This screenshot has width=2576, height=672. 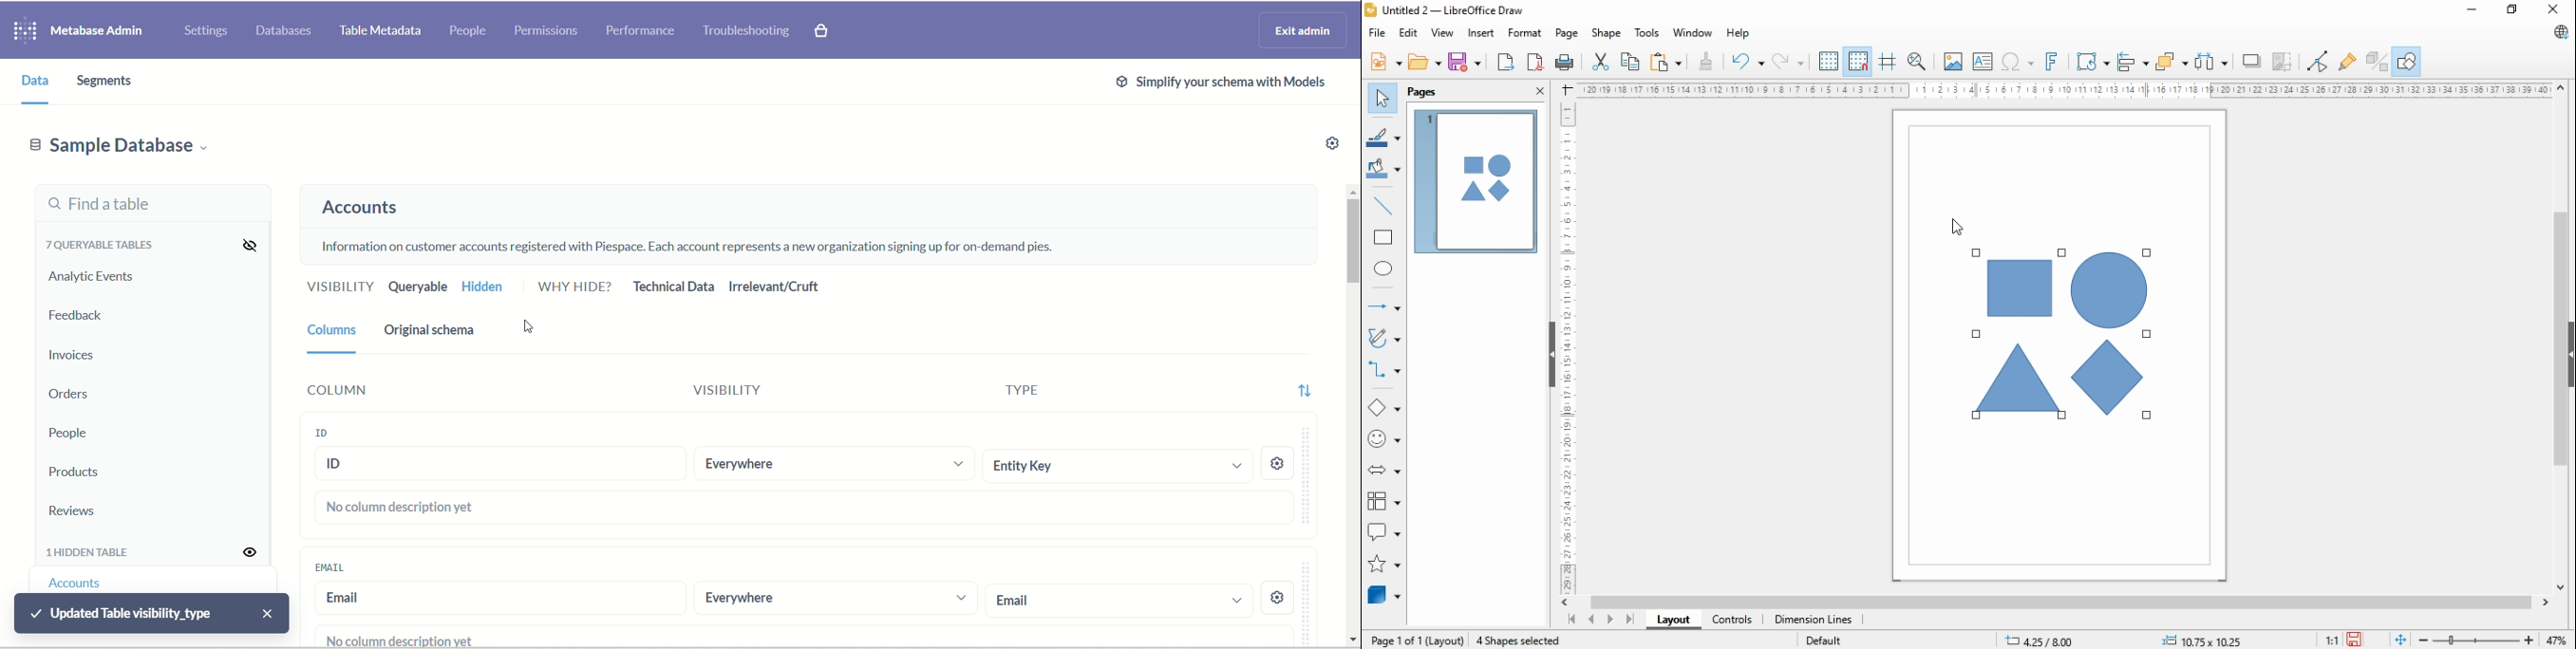 What do you see at coordinates (1731, 621) in the screenshot?
I see `controls` at bounding box center [1731, 621].